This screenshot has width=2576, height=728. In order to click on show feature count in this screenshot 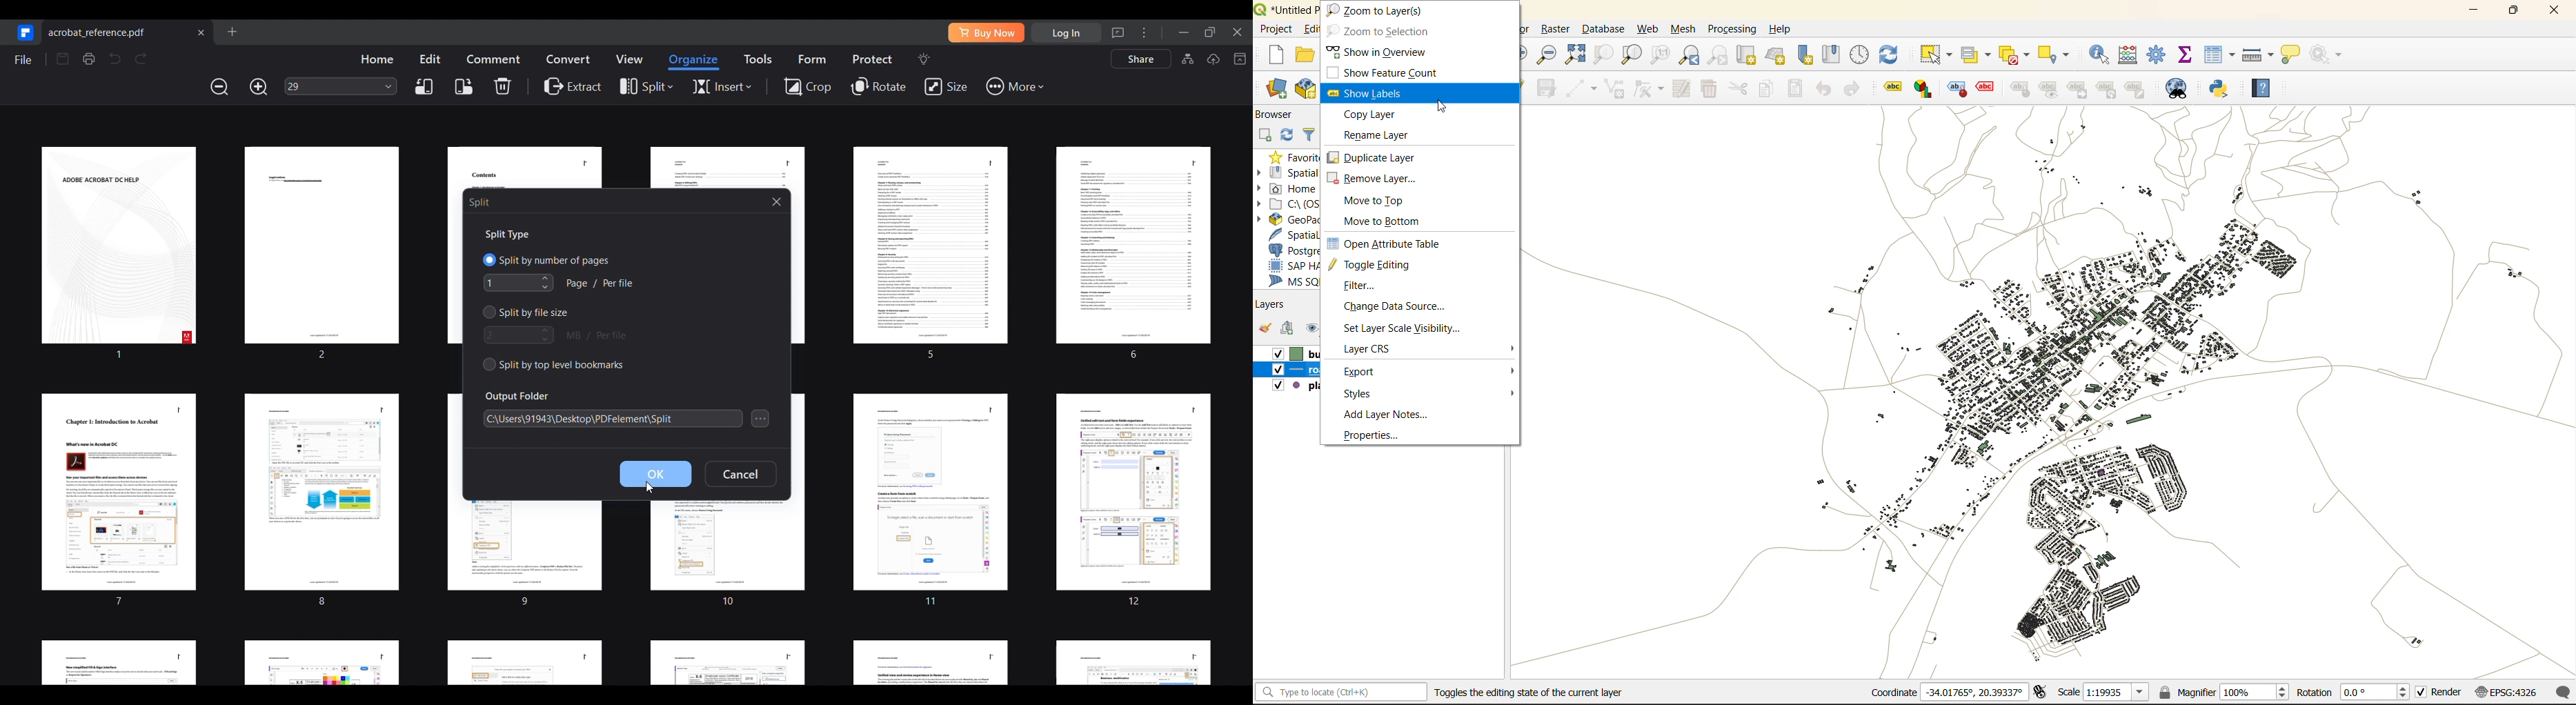, I will do `click(1392, 73)`.